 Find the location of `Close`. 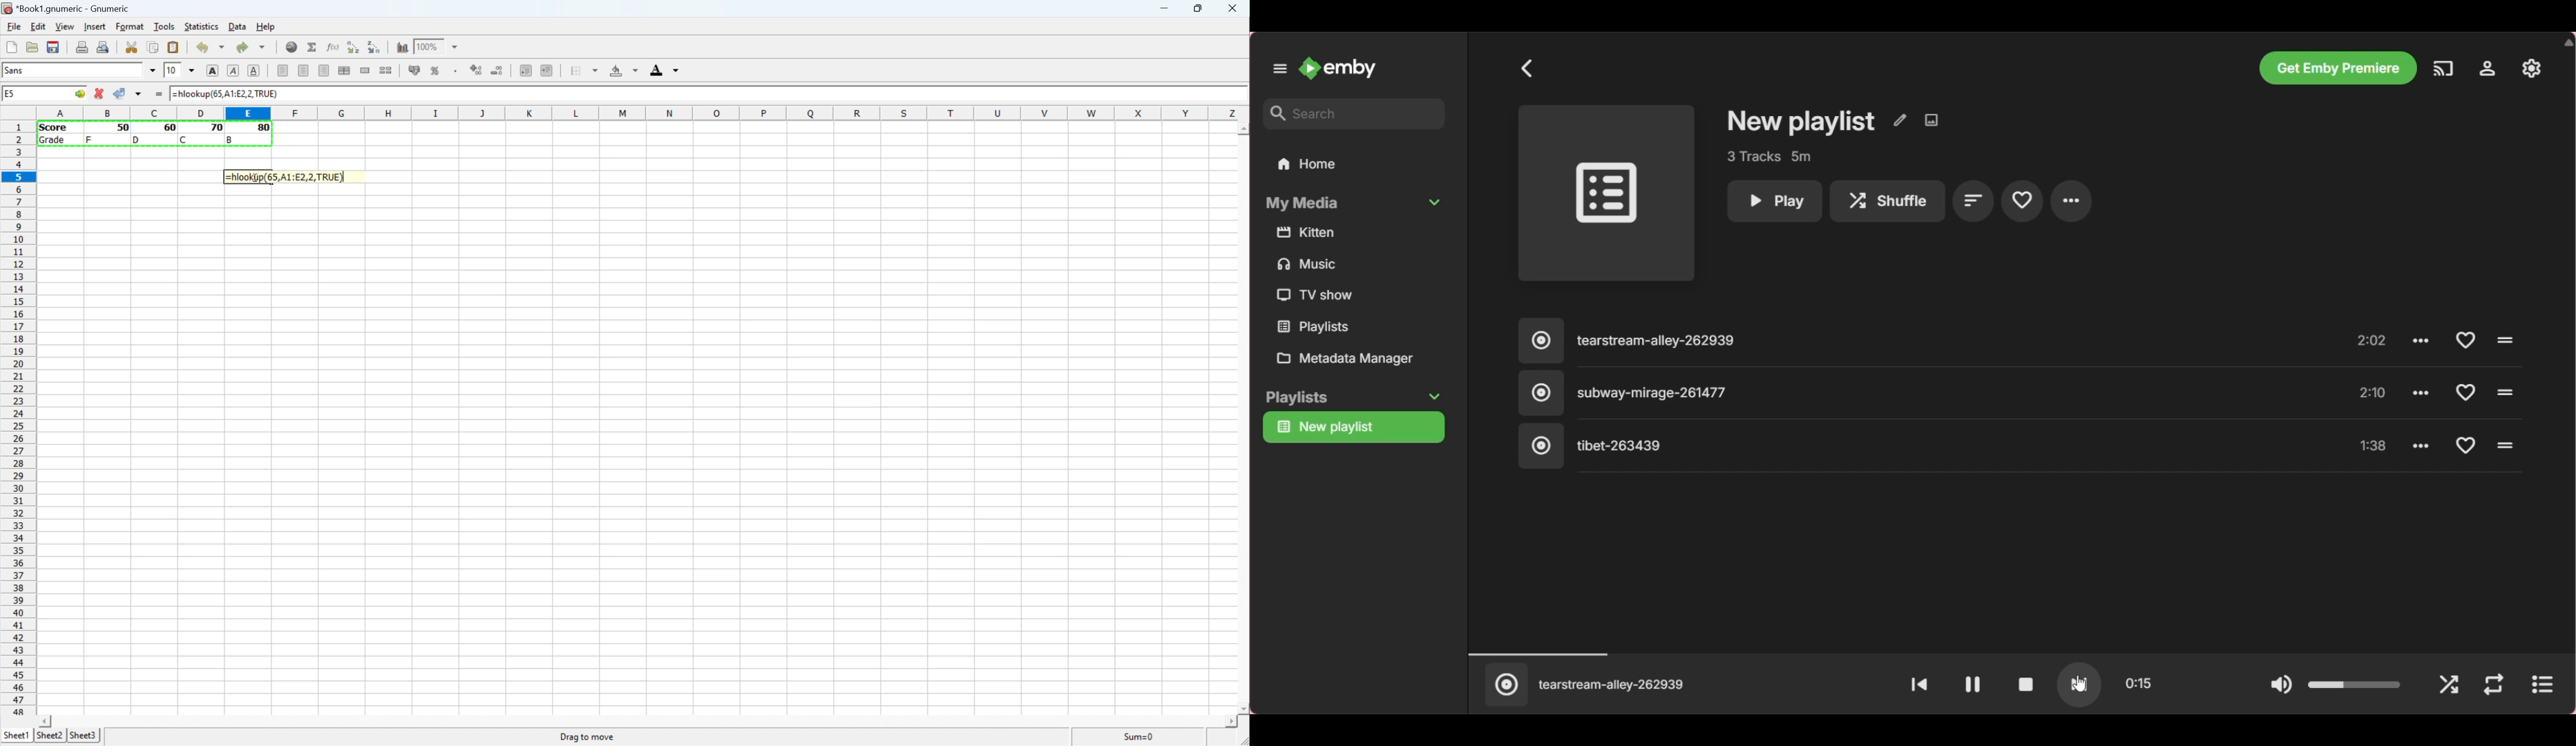

Close is located at coordinates (1234, 8).